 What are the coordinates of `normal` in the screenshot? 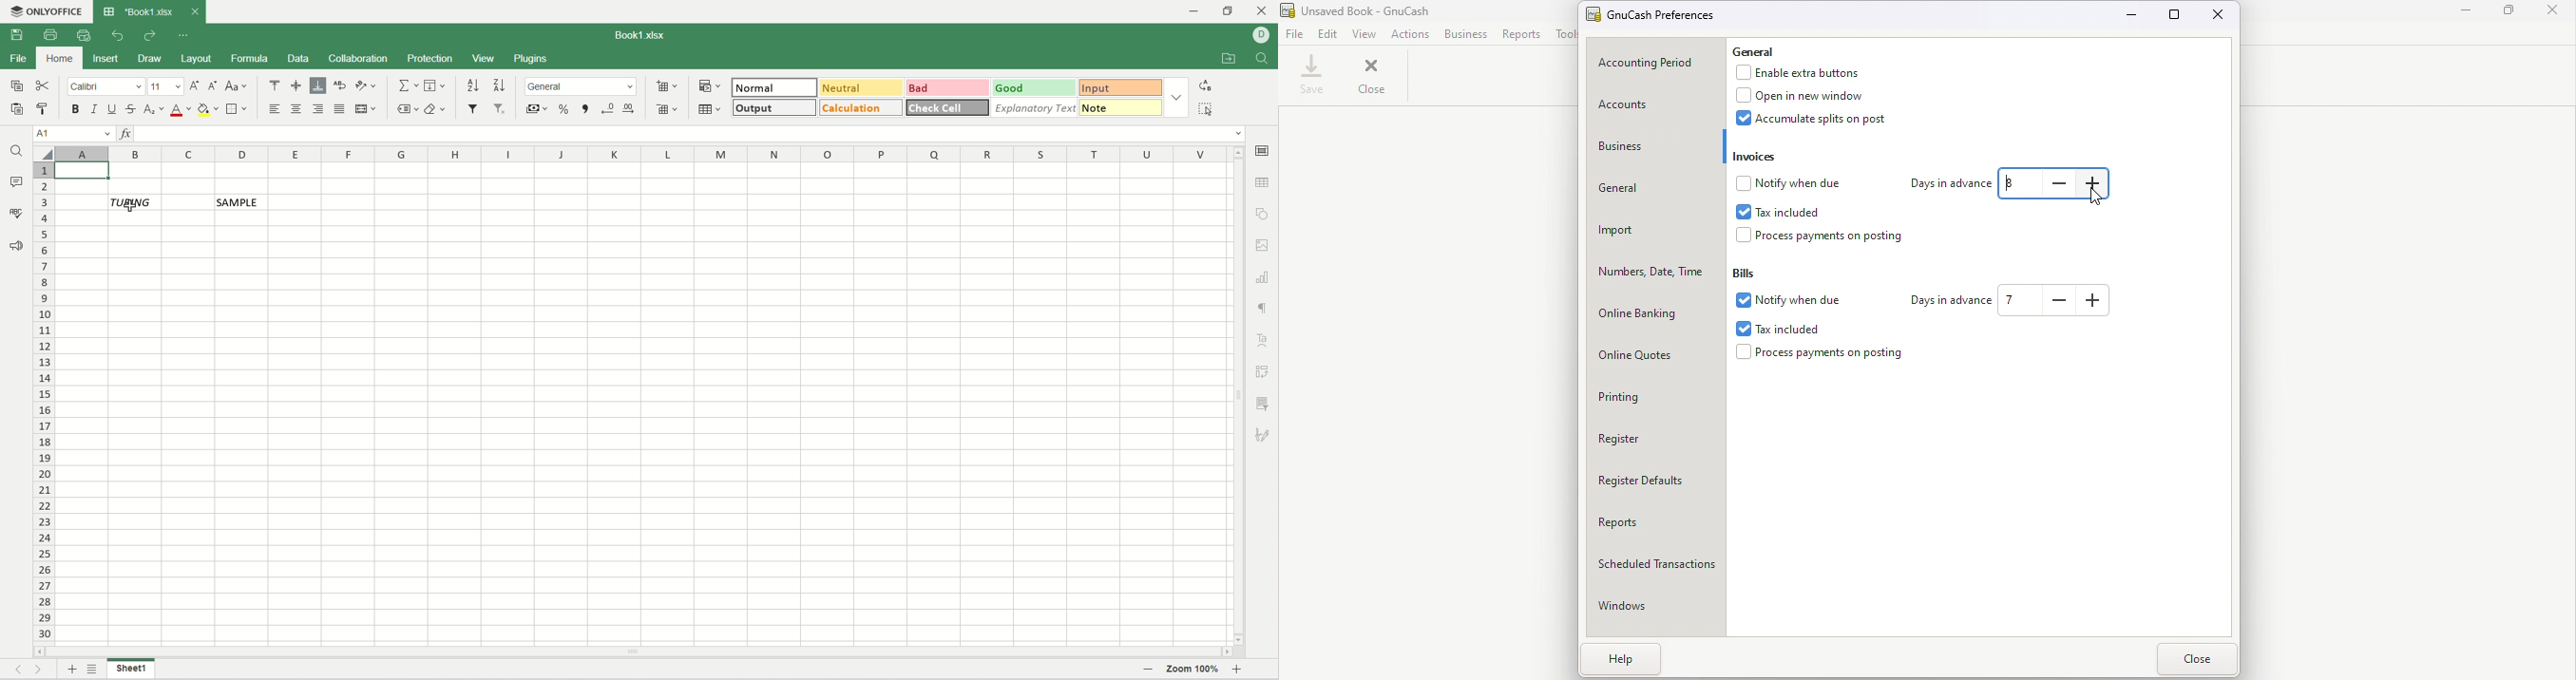 It's located at (773, 86).